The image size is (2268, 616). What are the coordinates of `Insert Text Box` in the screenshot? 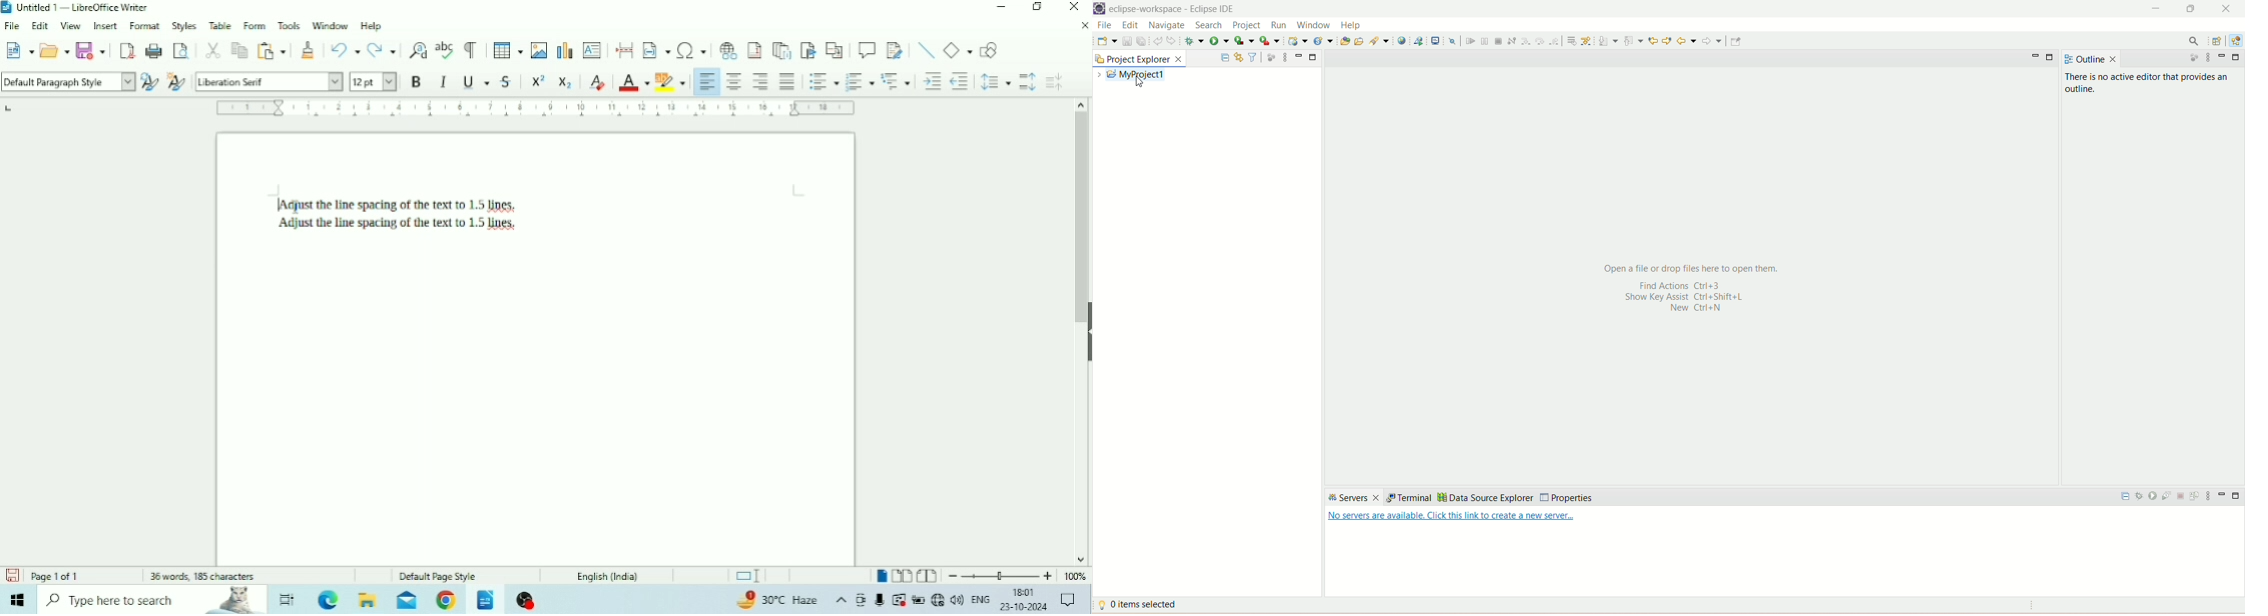 It's located at (593, 50).